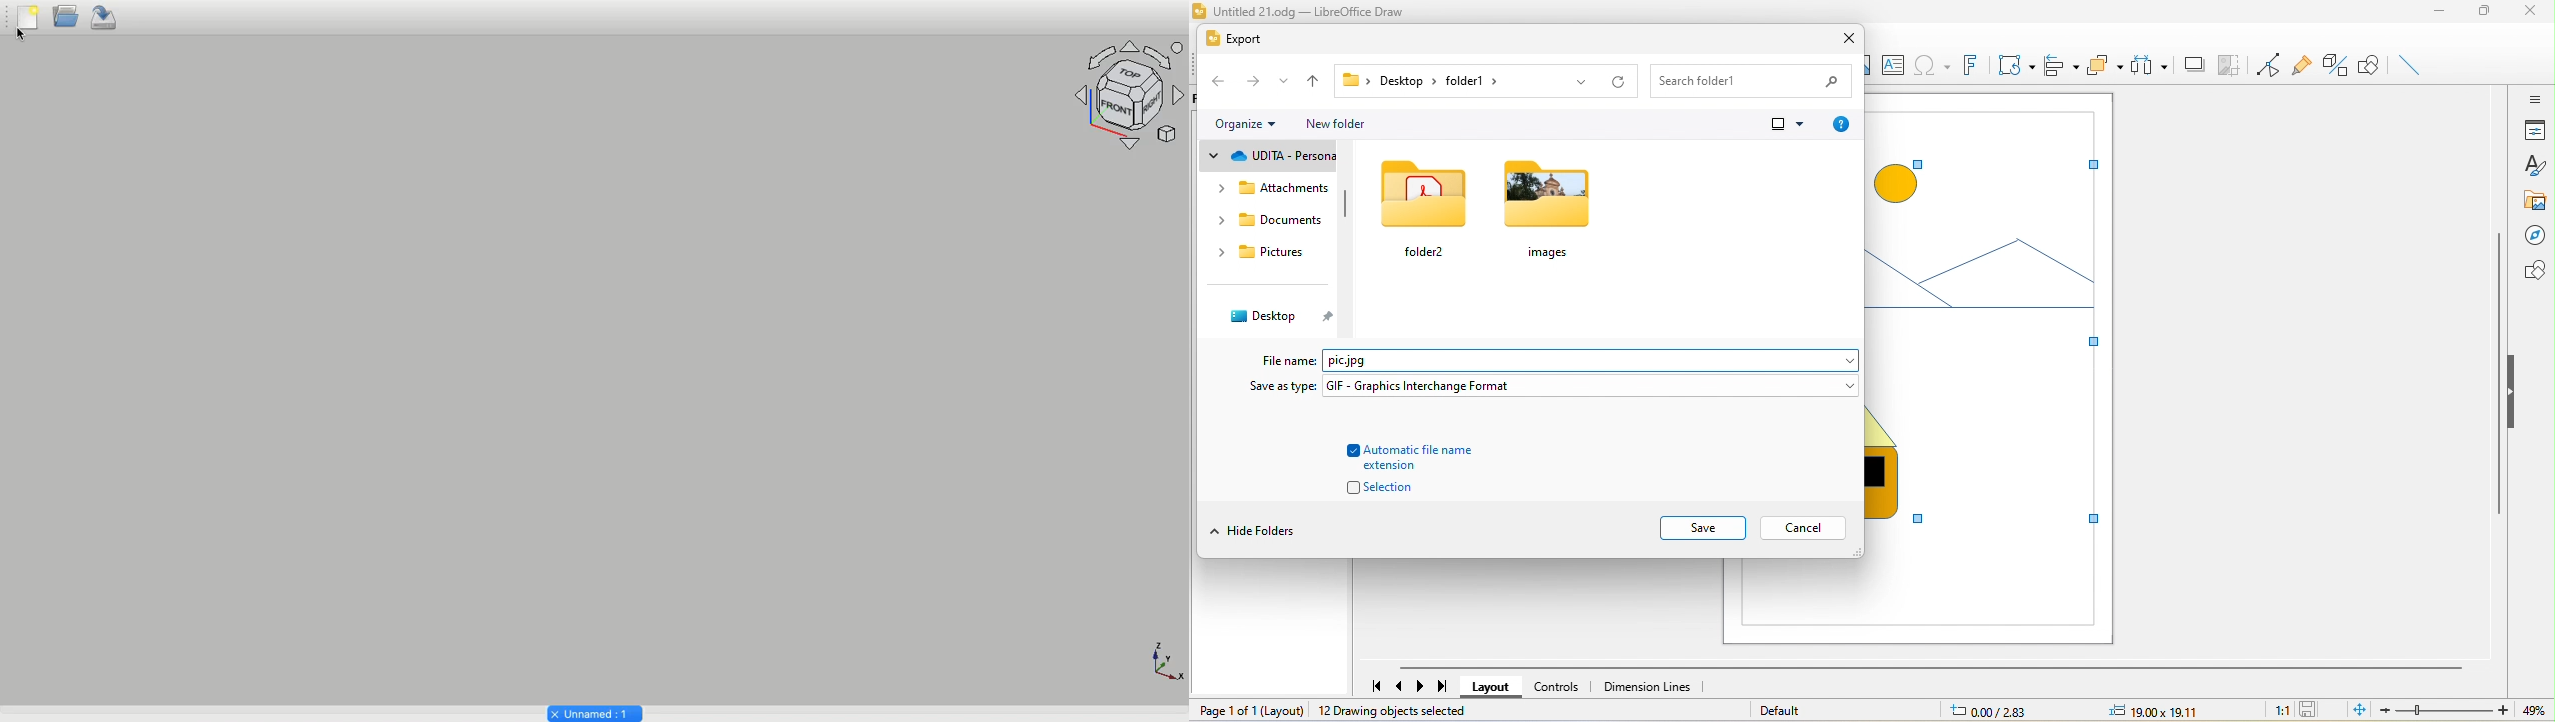 The width and height of the screenshot is (2576, 728). I want to click on hide, so click(2516, 395).